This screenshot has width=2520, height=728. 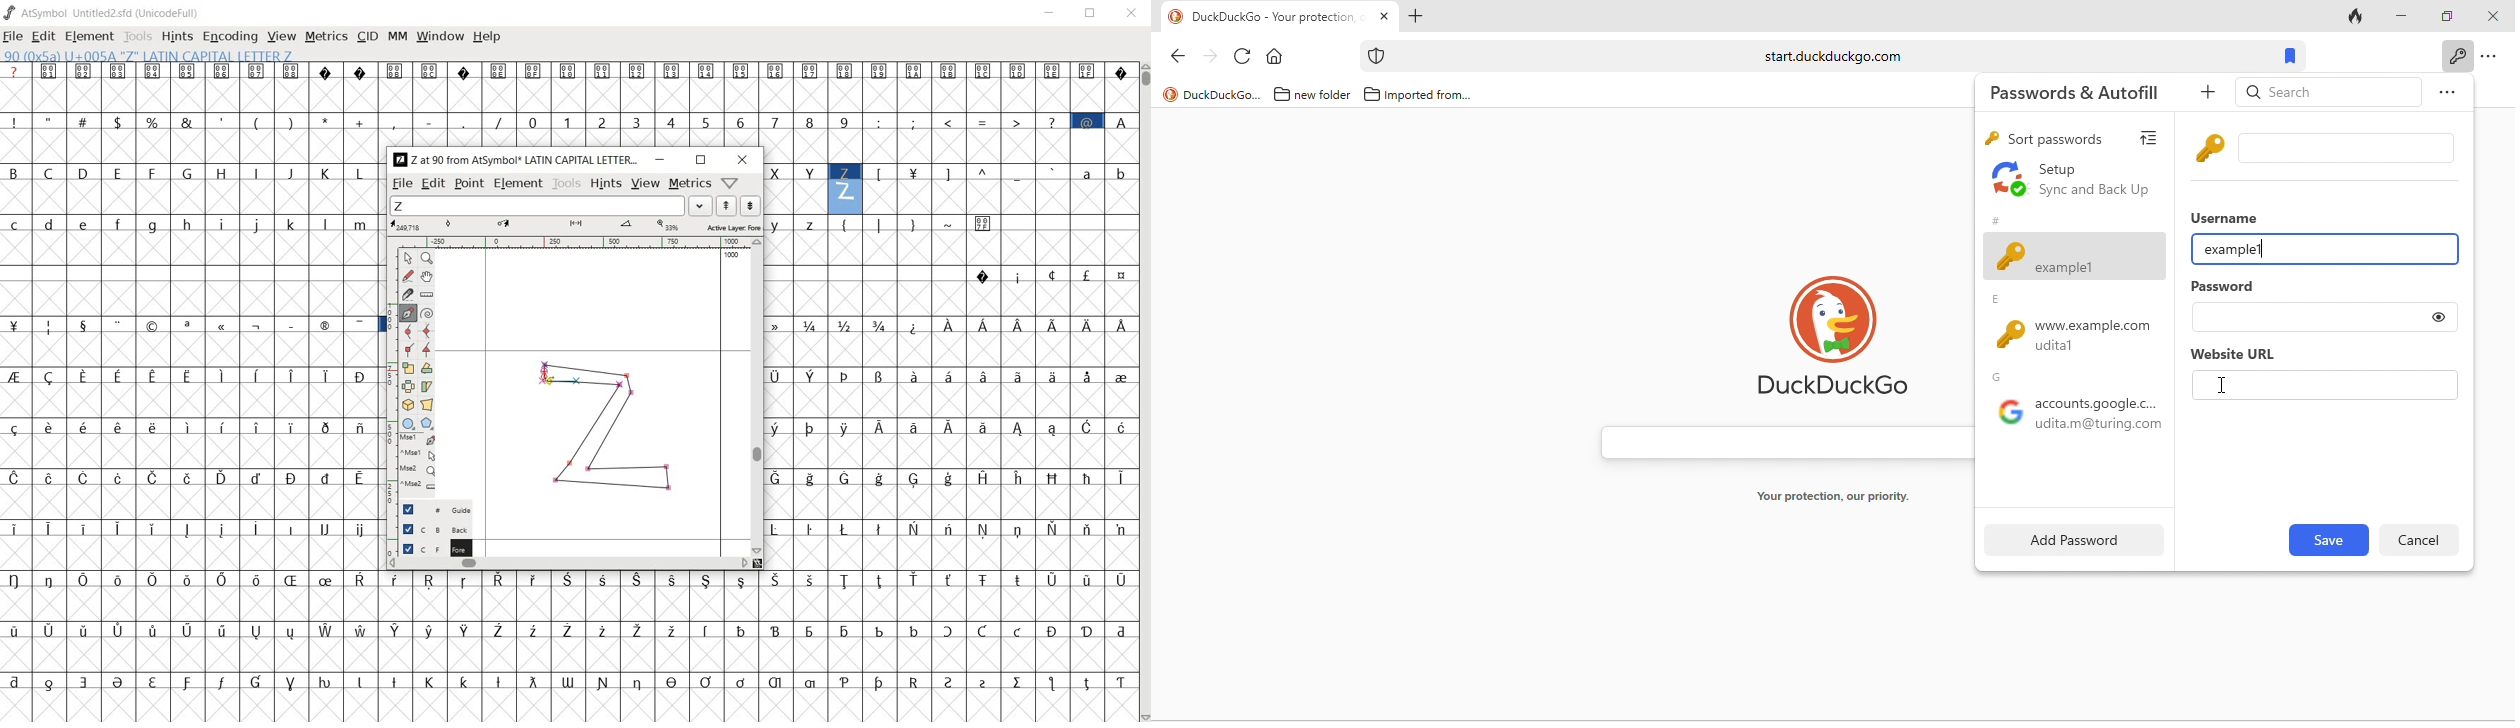 What do you see at coordinates (2224, 388) in the screenshot?
I see `cursor` at bounding box center [2224, 388].